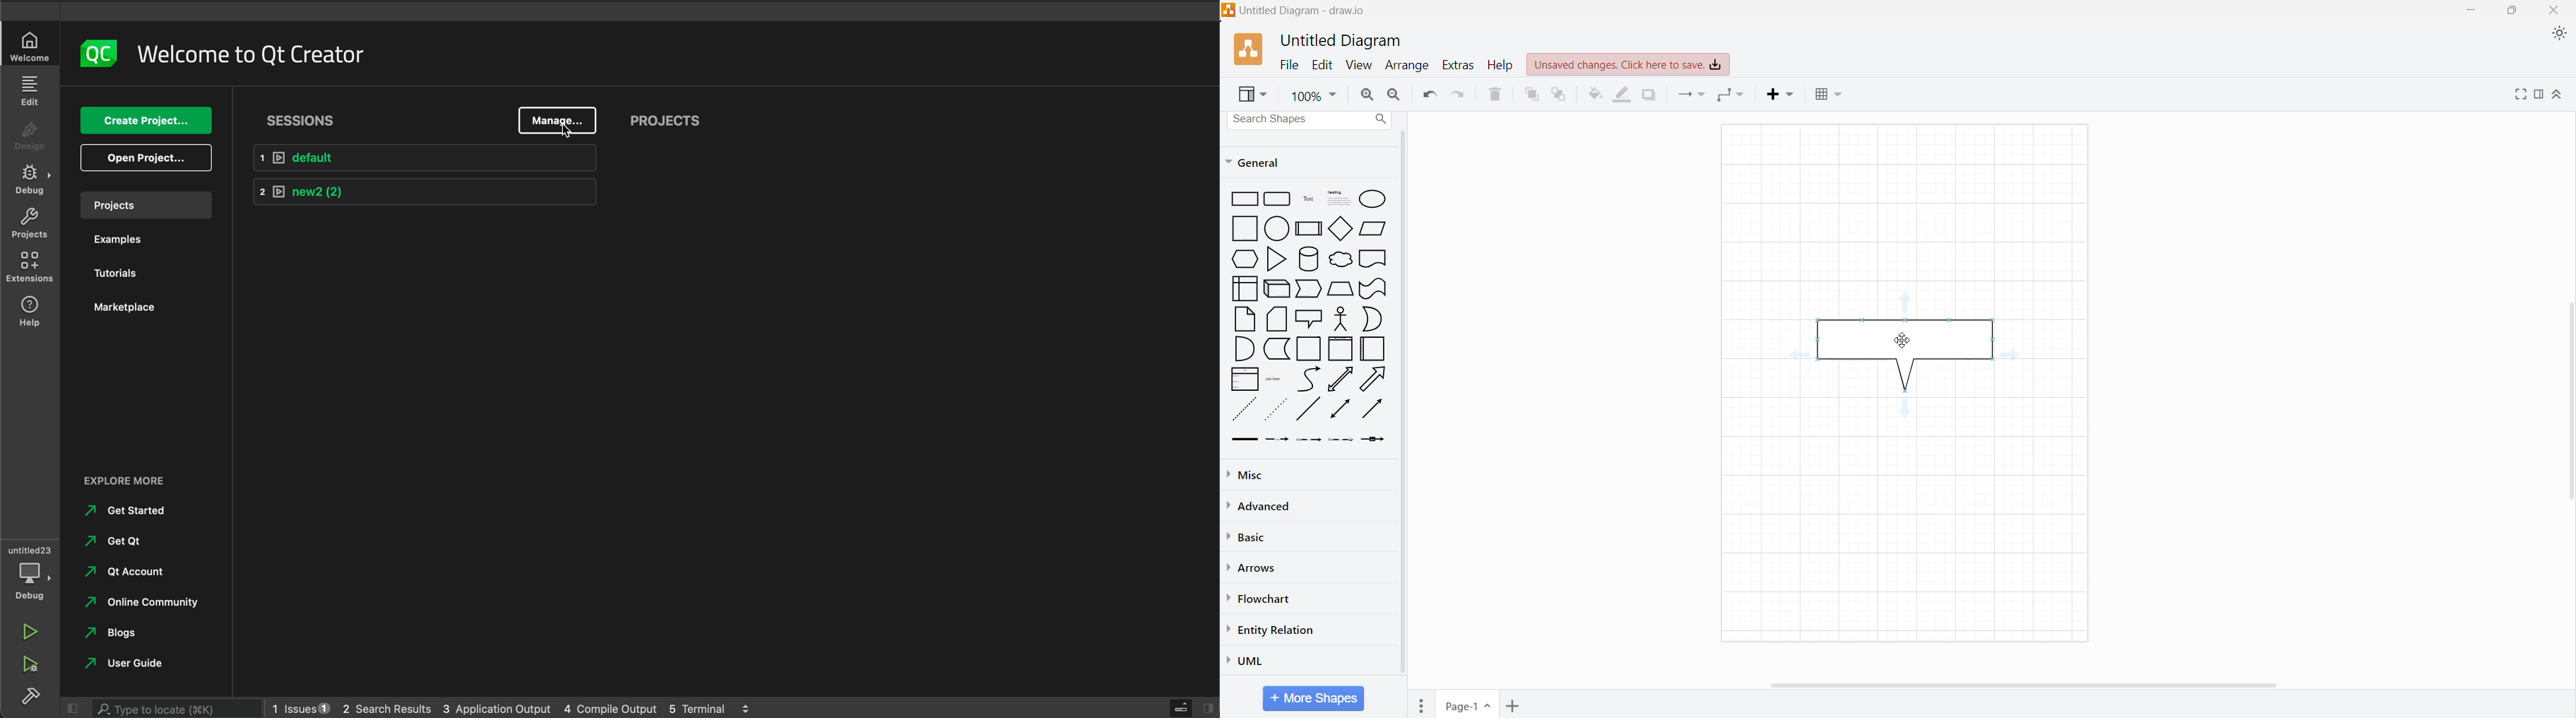 Image resolution: width=2576 pixels, height=728 pixels. Describe the element at coordinates (28, 665) in the screenshot. I see `run debug` at that location.